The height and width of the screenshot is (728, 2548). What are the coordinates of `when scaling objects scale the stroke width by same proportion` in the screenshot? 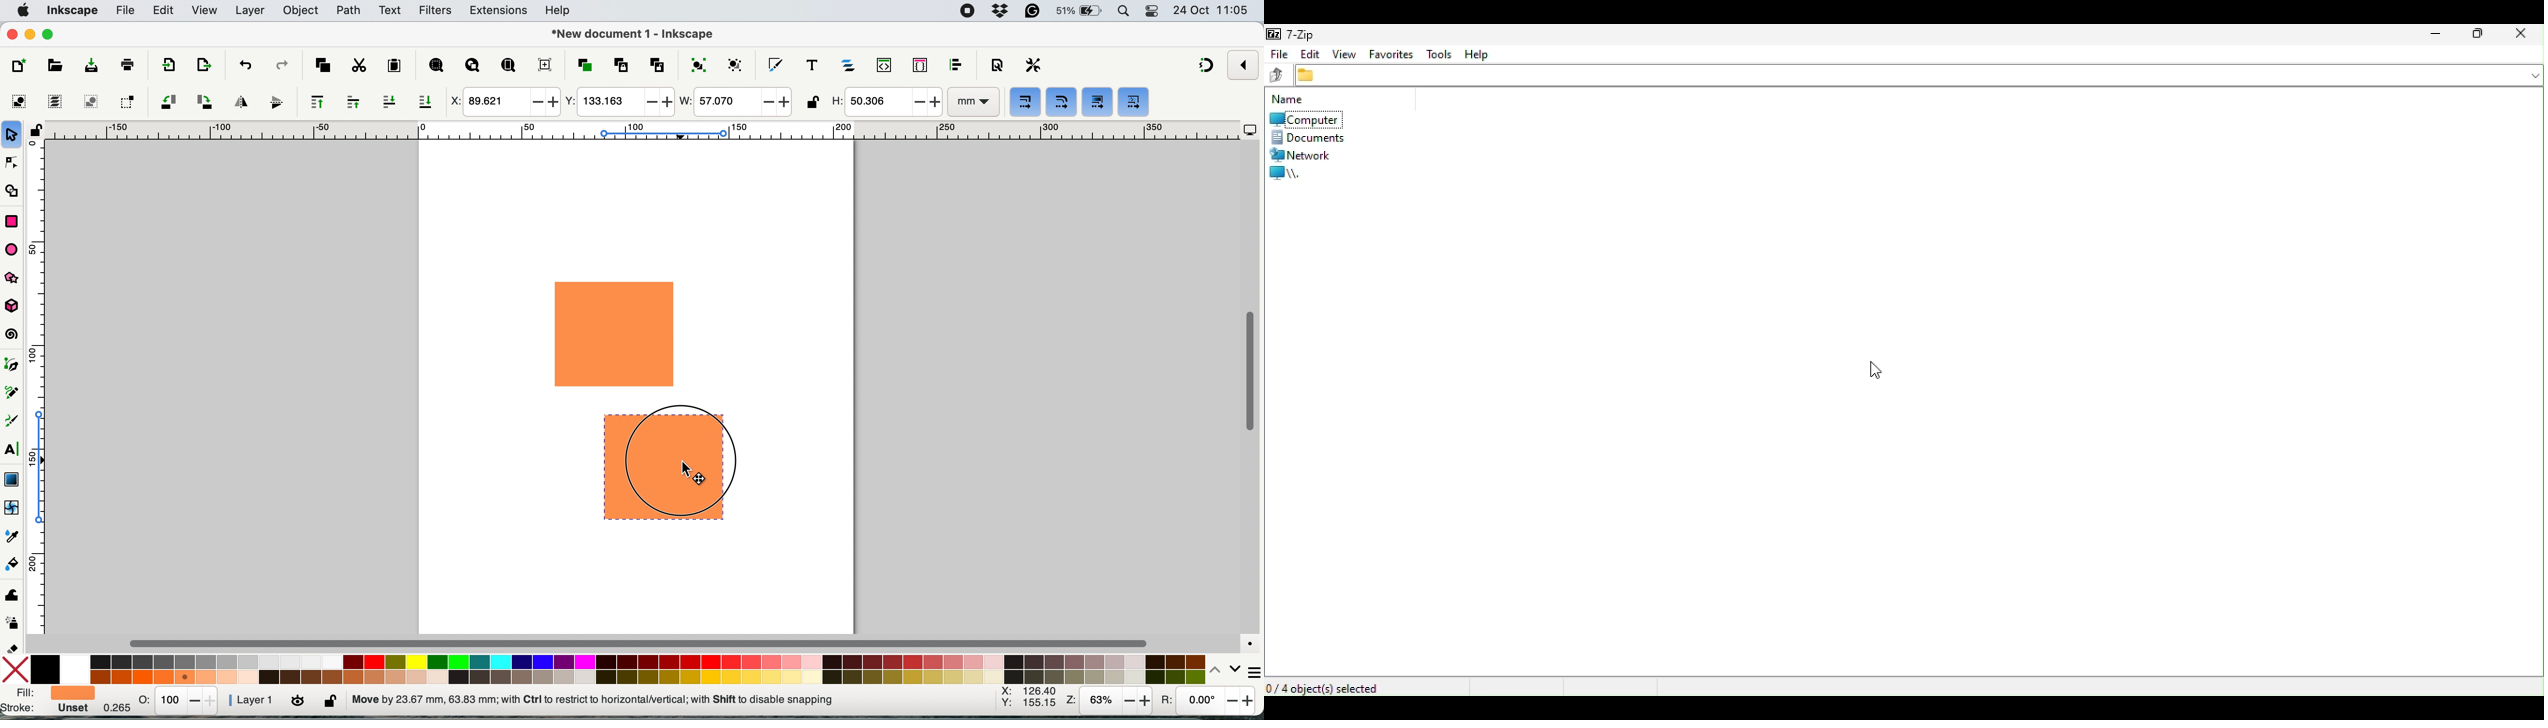 It's located at (1026, 102).